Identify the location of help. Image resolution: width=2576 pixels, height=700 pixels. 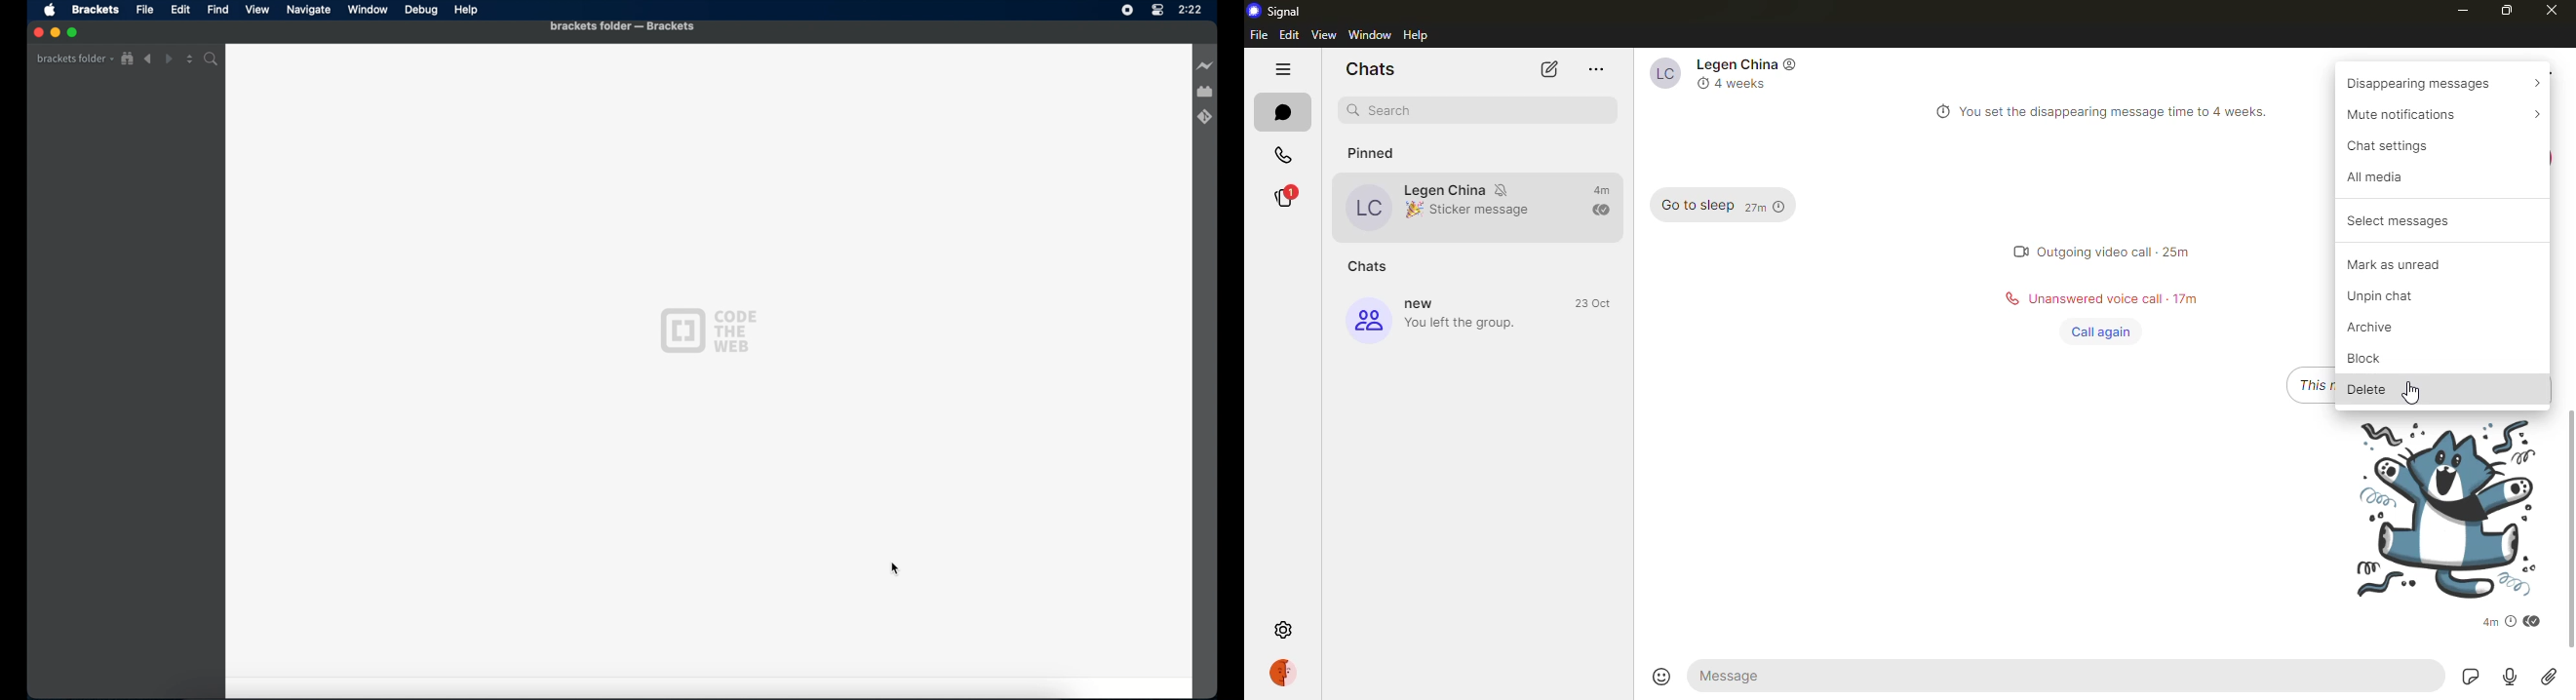
(467, 10).